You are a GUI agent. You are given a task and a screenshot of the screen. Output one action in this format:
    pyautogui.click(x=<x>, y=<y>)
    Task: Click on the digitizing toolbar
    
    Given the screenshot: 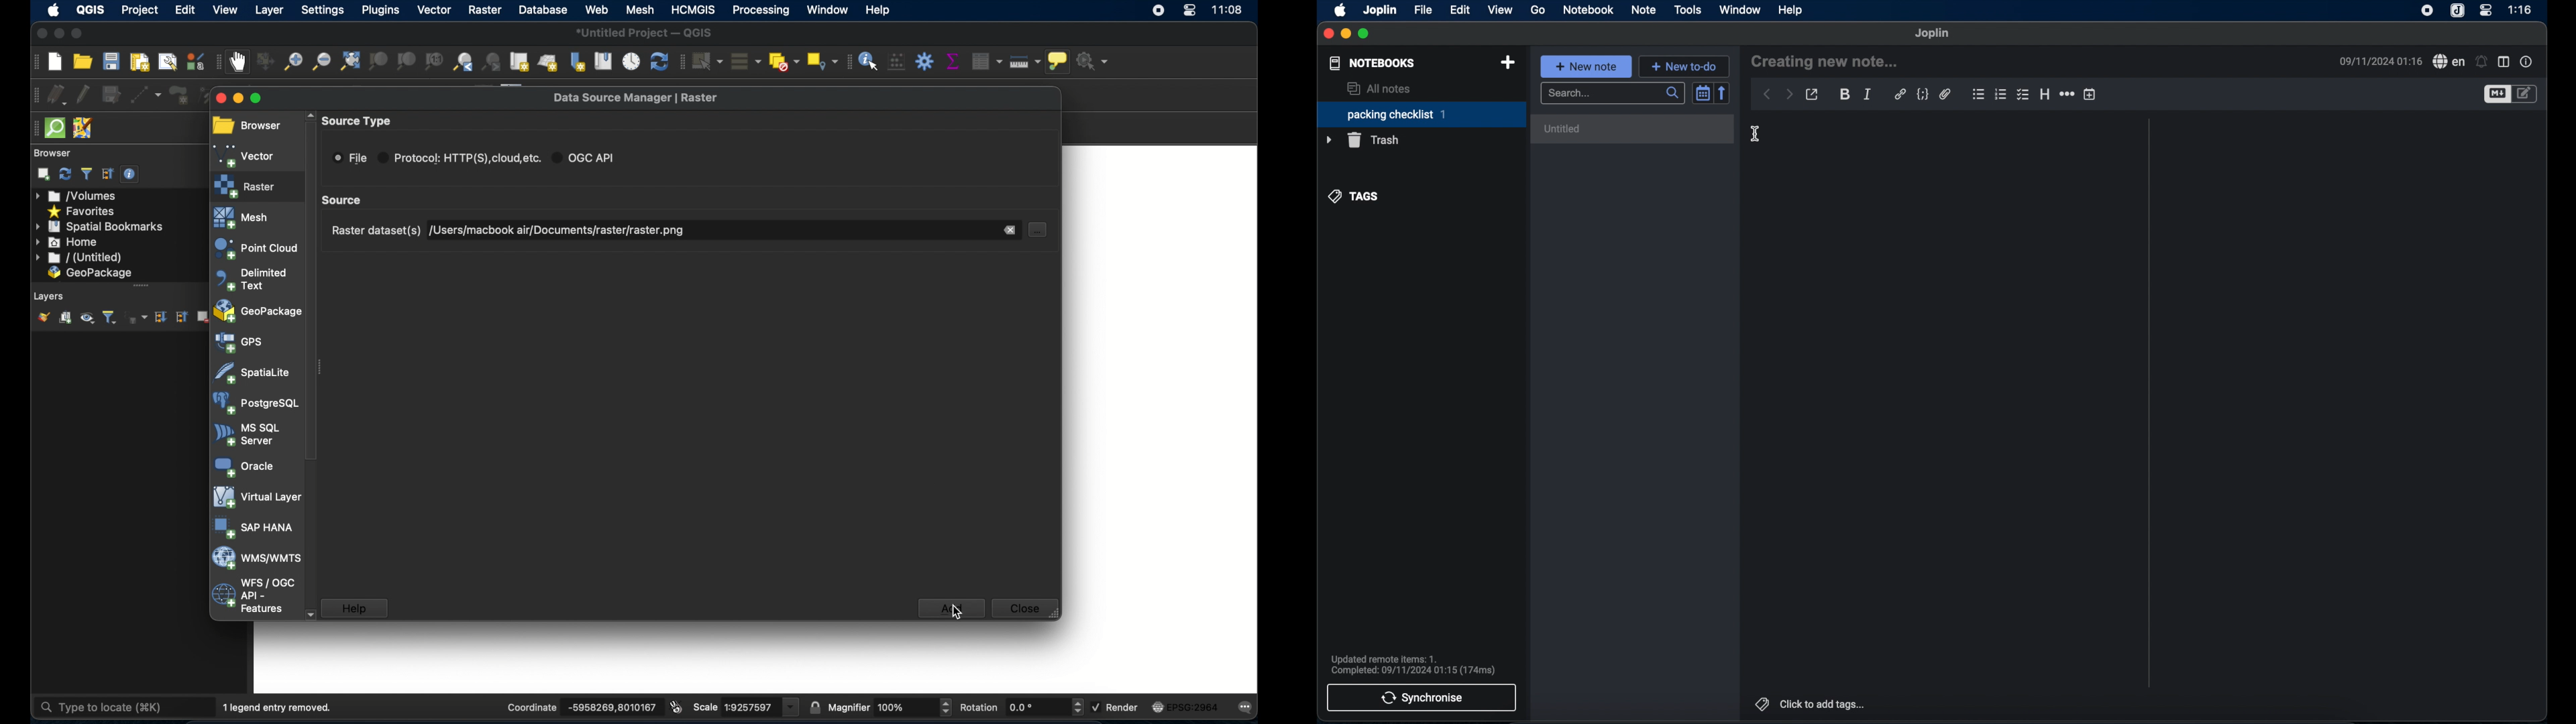 What is the action you would take?
    pyautogui.click(x=32, y=95)
    